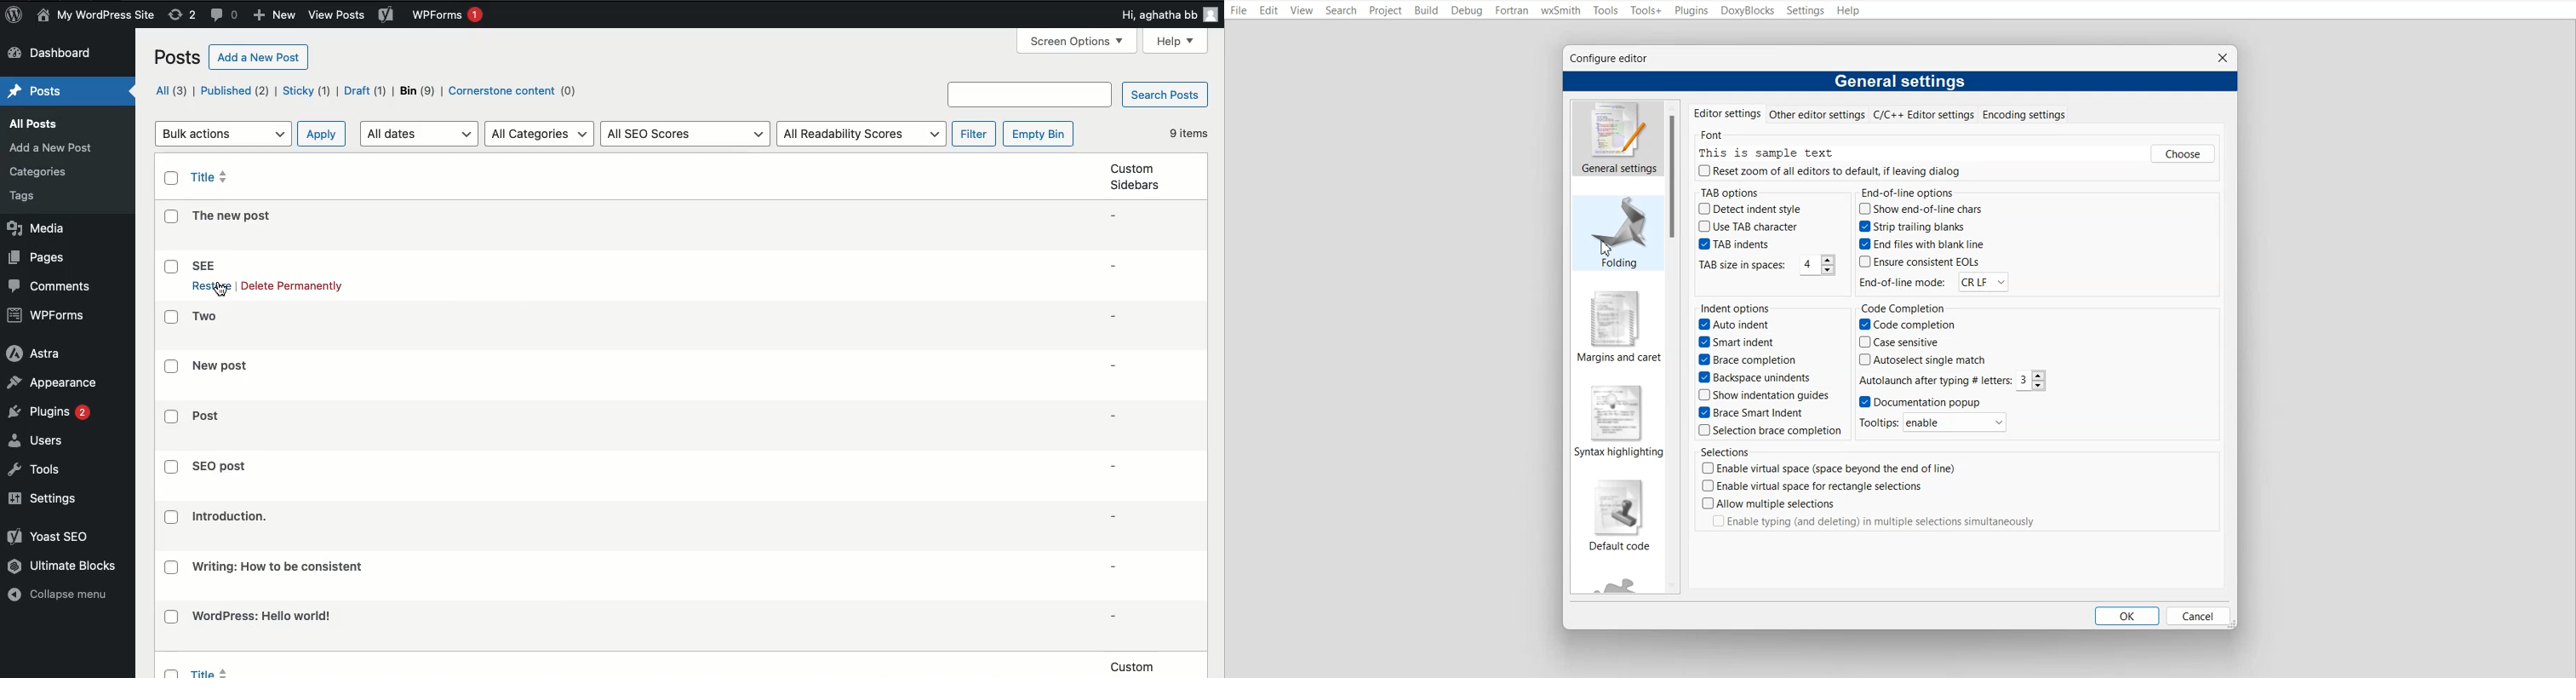  I want to click on Checkbox, so click(171, 517).